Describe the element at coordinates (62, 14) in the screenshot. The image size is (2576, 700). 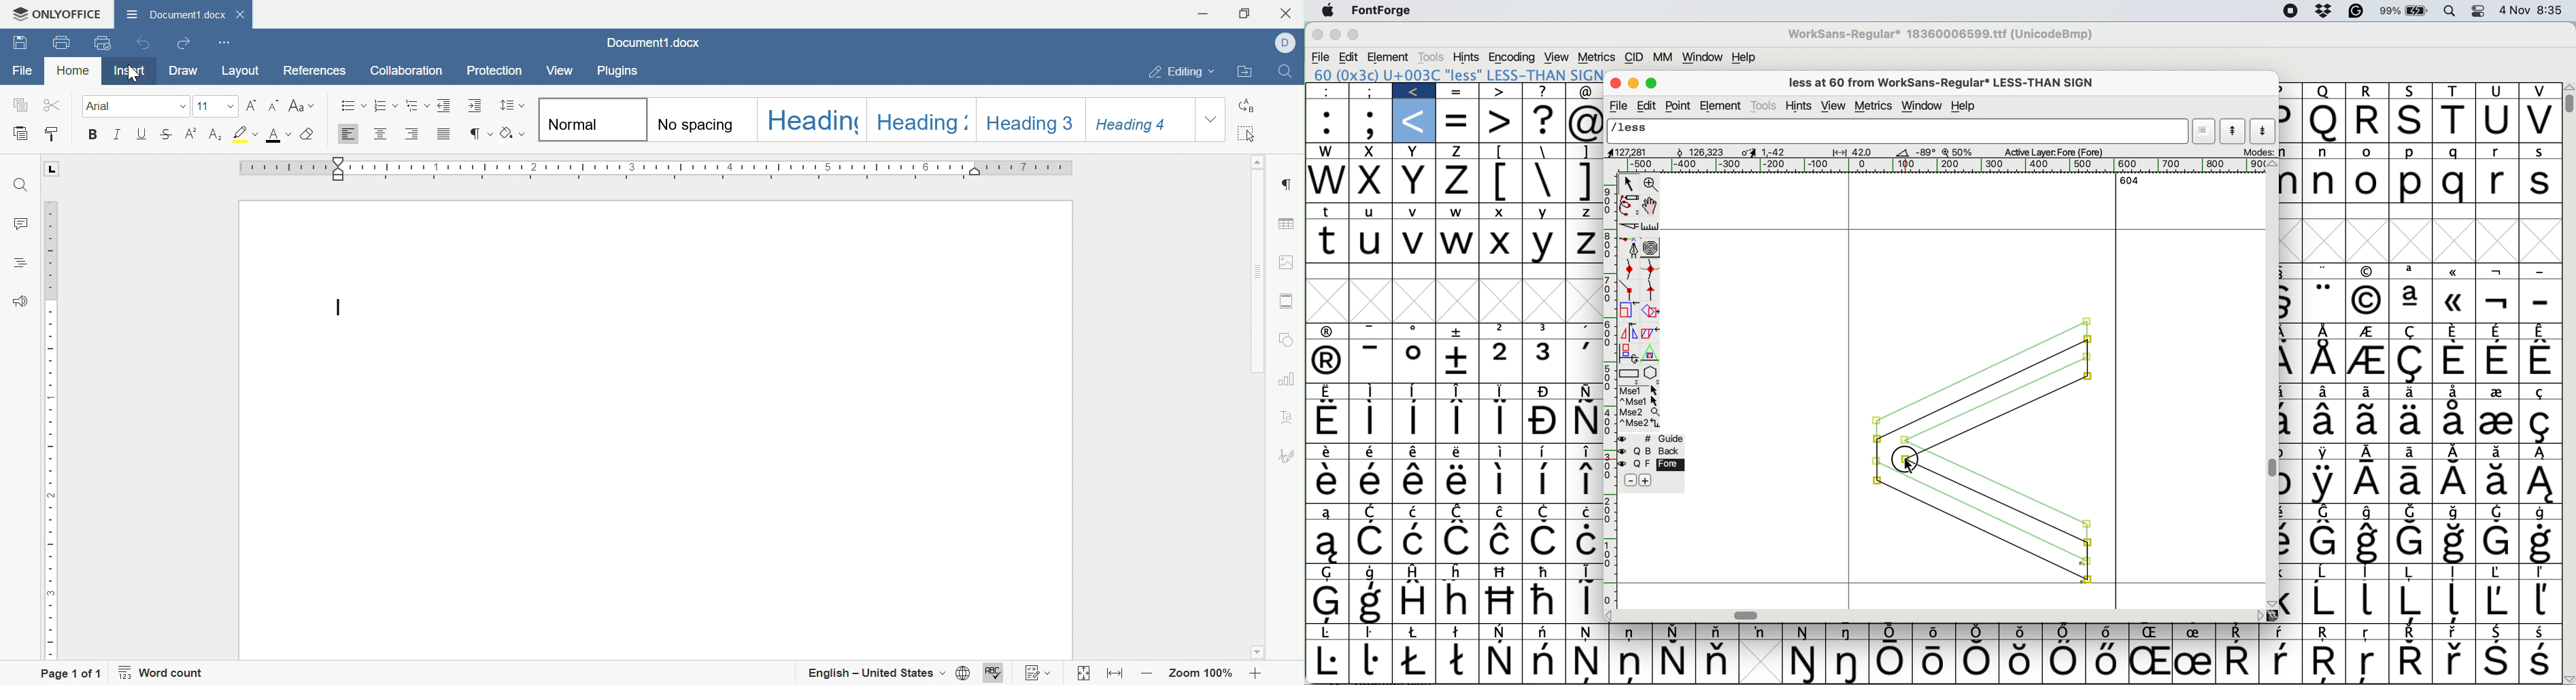
I see `ONLYOFFICE` at that location.